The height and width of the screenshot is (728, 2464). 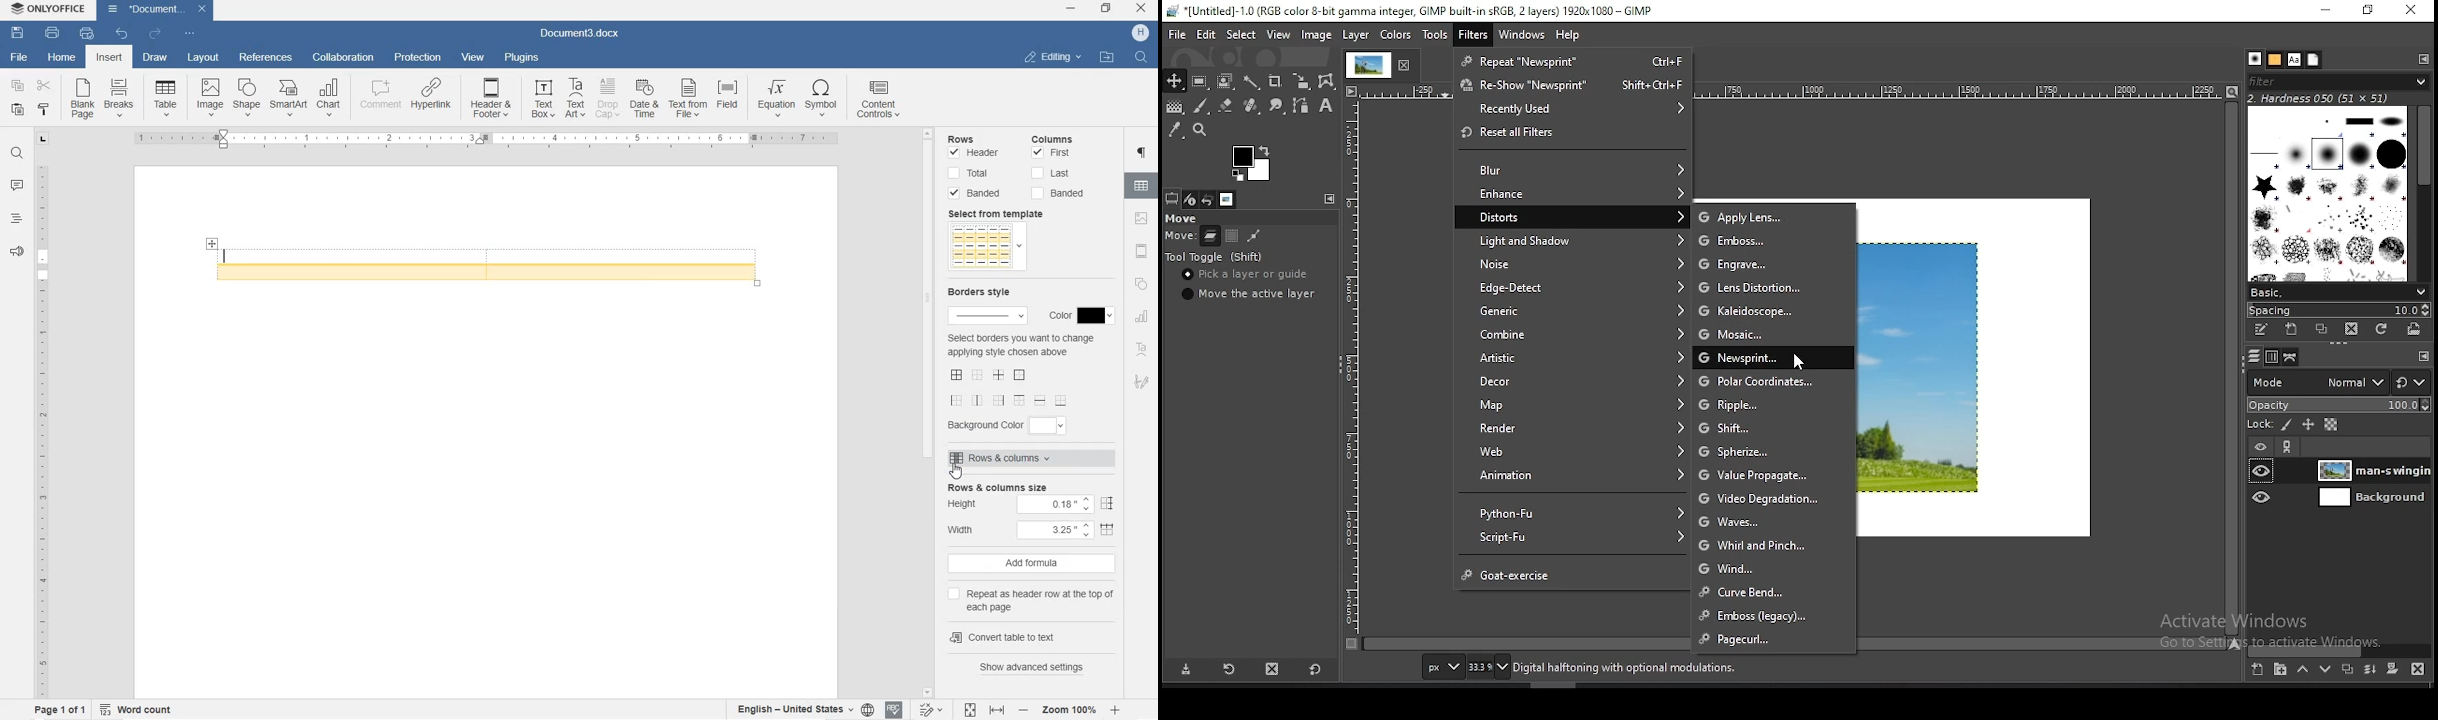 I want to click on Border Color, so click(x=1077, y=317).